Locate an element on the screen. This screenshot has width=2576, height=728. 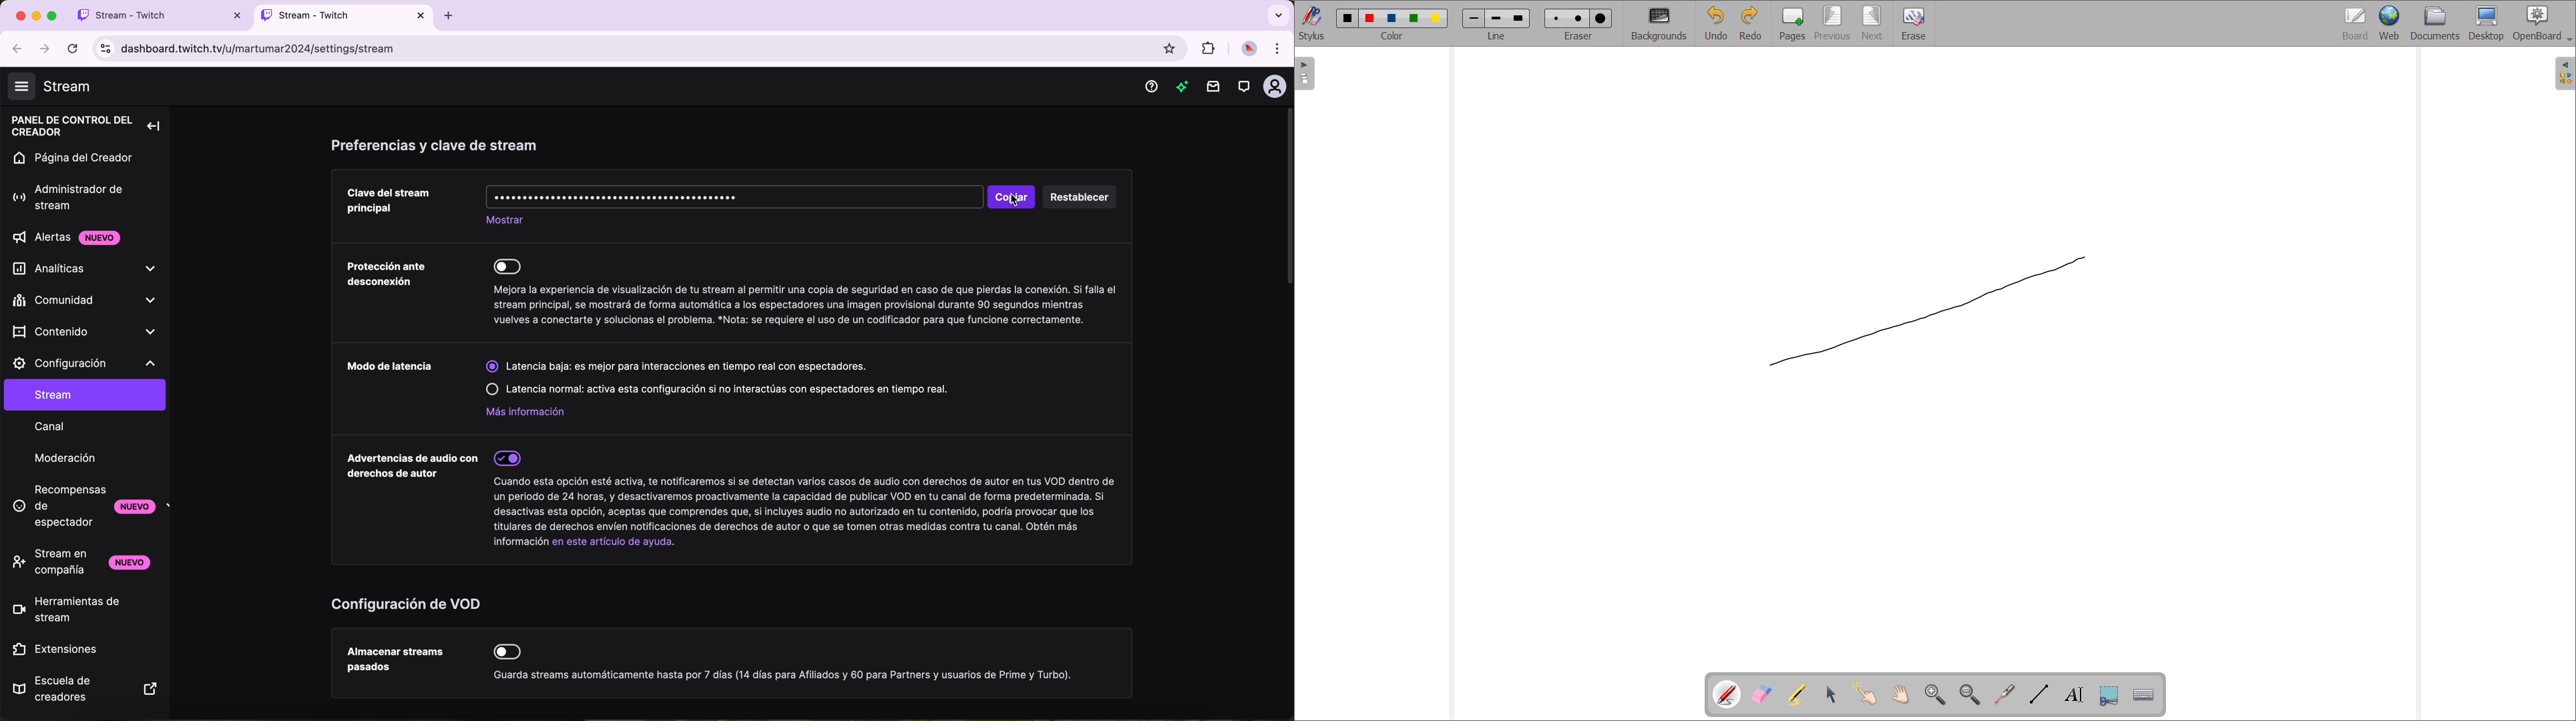
community is located at coordinates (82, 302).